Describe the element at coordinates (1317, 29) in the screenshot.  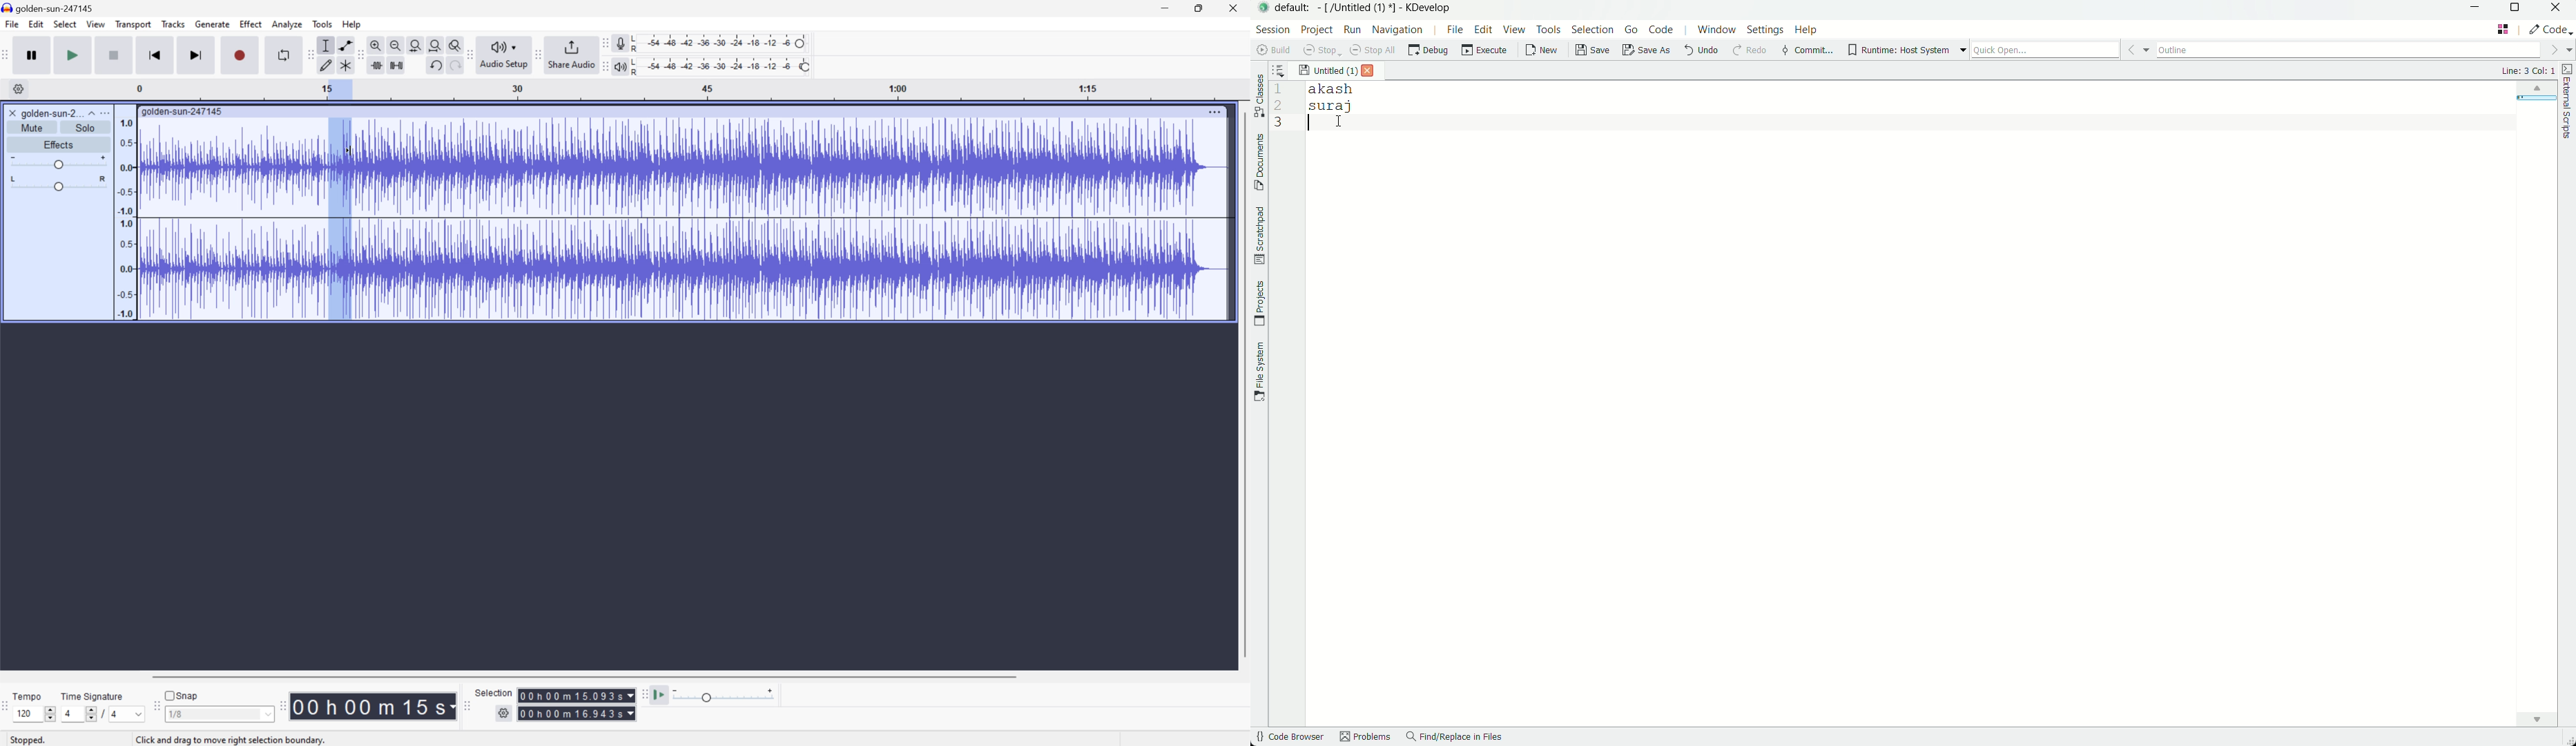
I see `project menu` at that location.